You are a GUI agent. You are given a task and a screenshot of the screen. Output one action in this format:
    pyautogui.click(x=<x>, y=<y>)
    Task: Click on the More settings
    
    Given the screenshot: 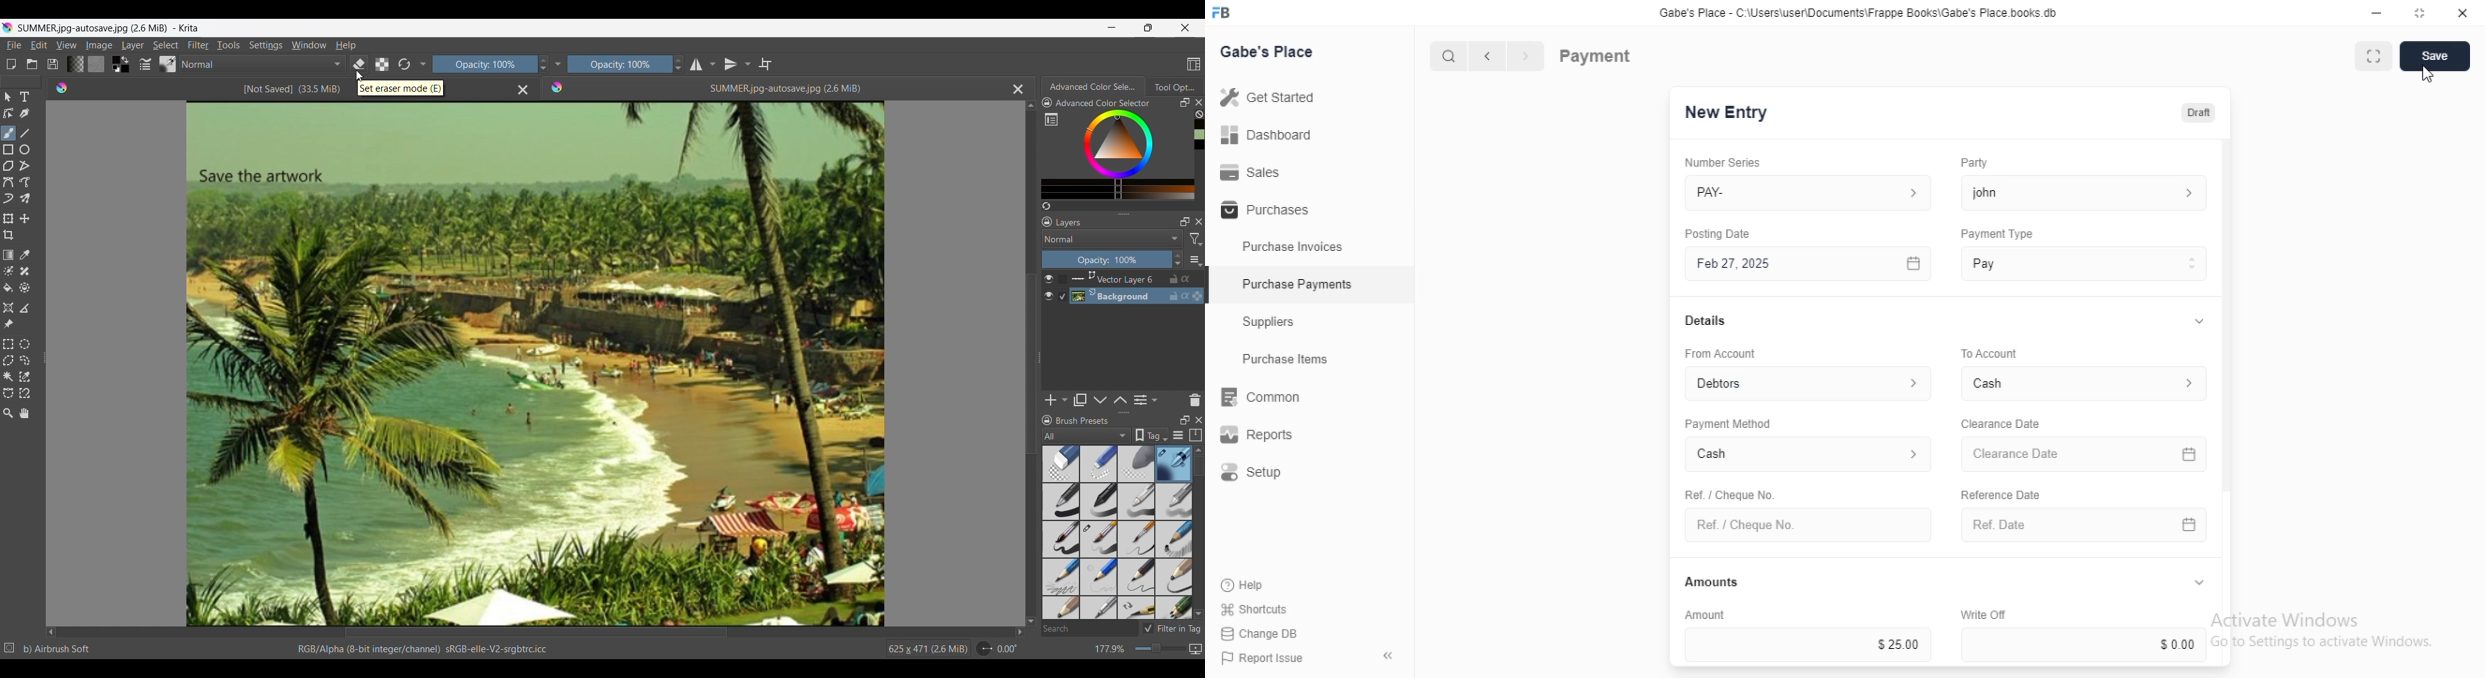 What is the action you would take?
    pyautogui.click(x=1195, y=259)
    